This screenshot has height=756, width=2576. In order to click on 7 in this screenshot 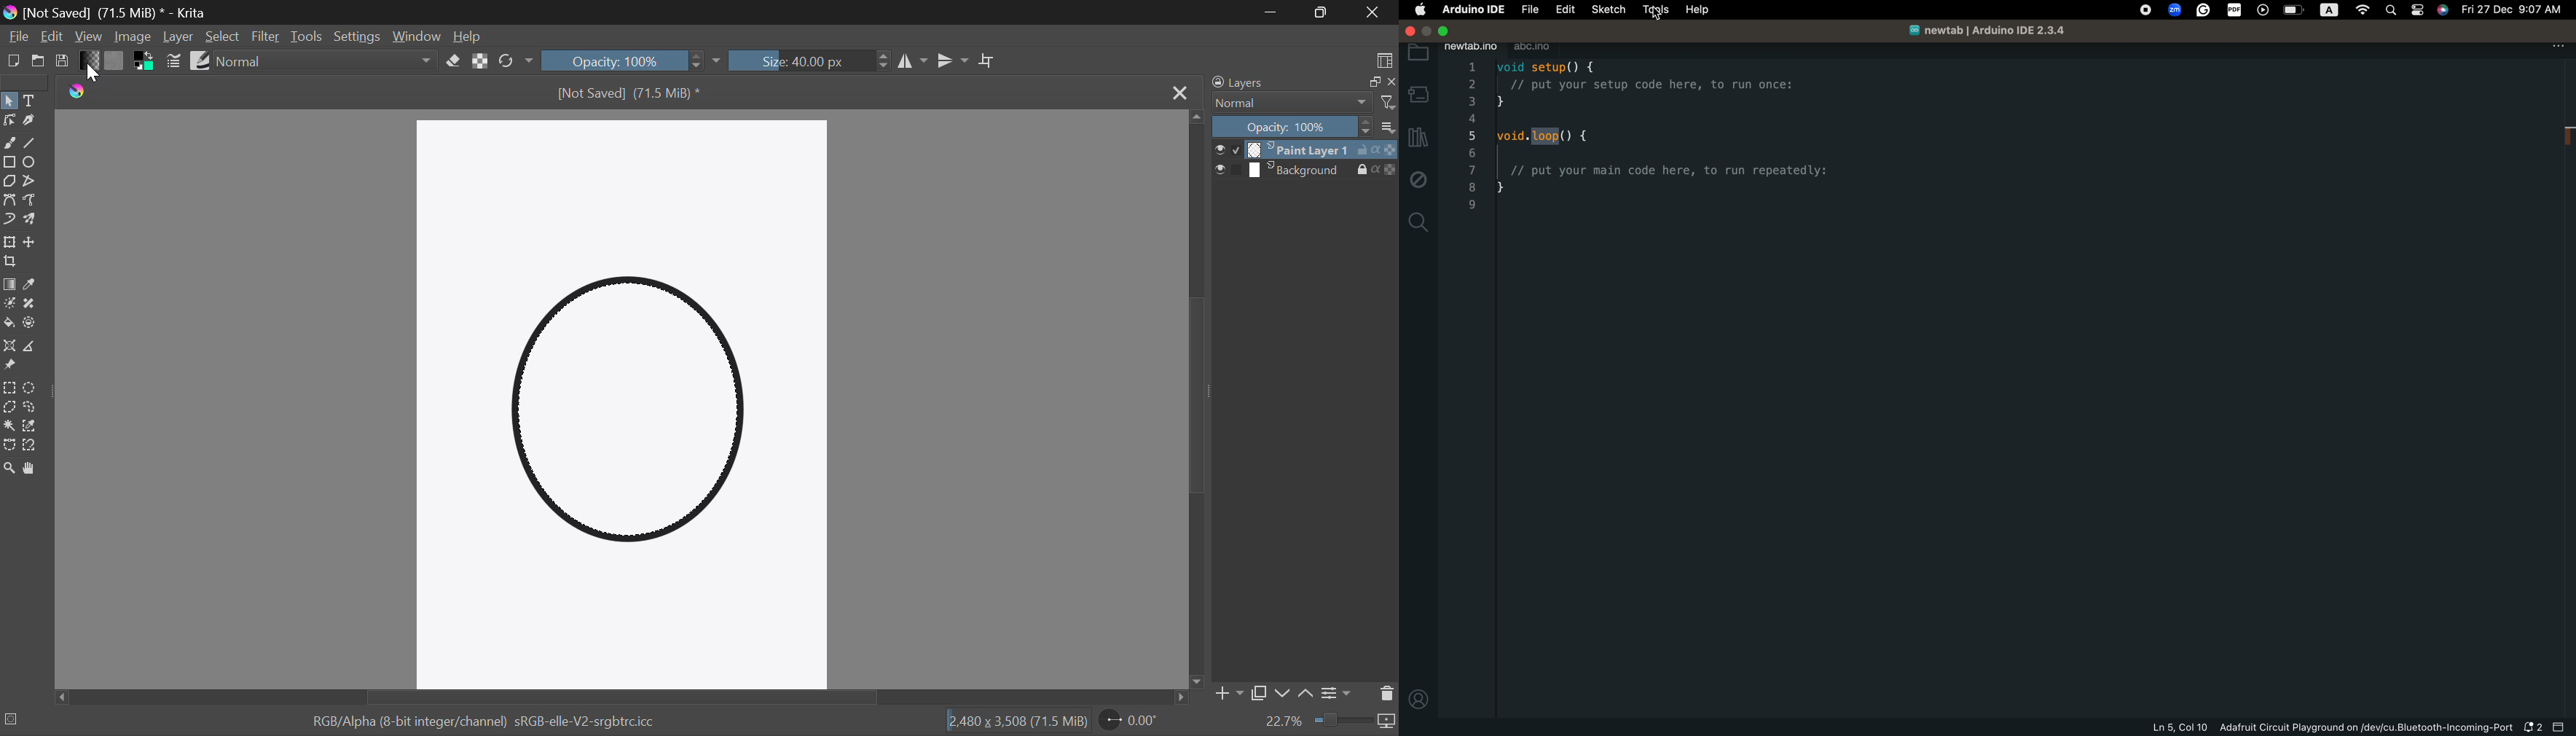, I will do `click(1472, 170)`.